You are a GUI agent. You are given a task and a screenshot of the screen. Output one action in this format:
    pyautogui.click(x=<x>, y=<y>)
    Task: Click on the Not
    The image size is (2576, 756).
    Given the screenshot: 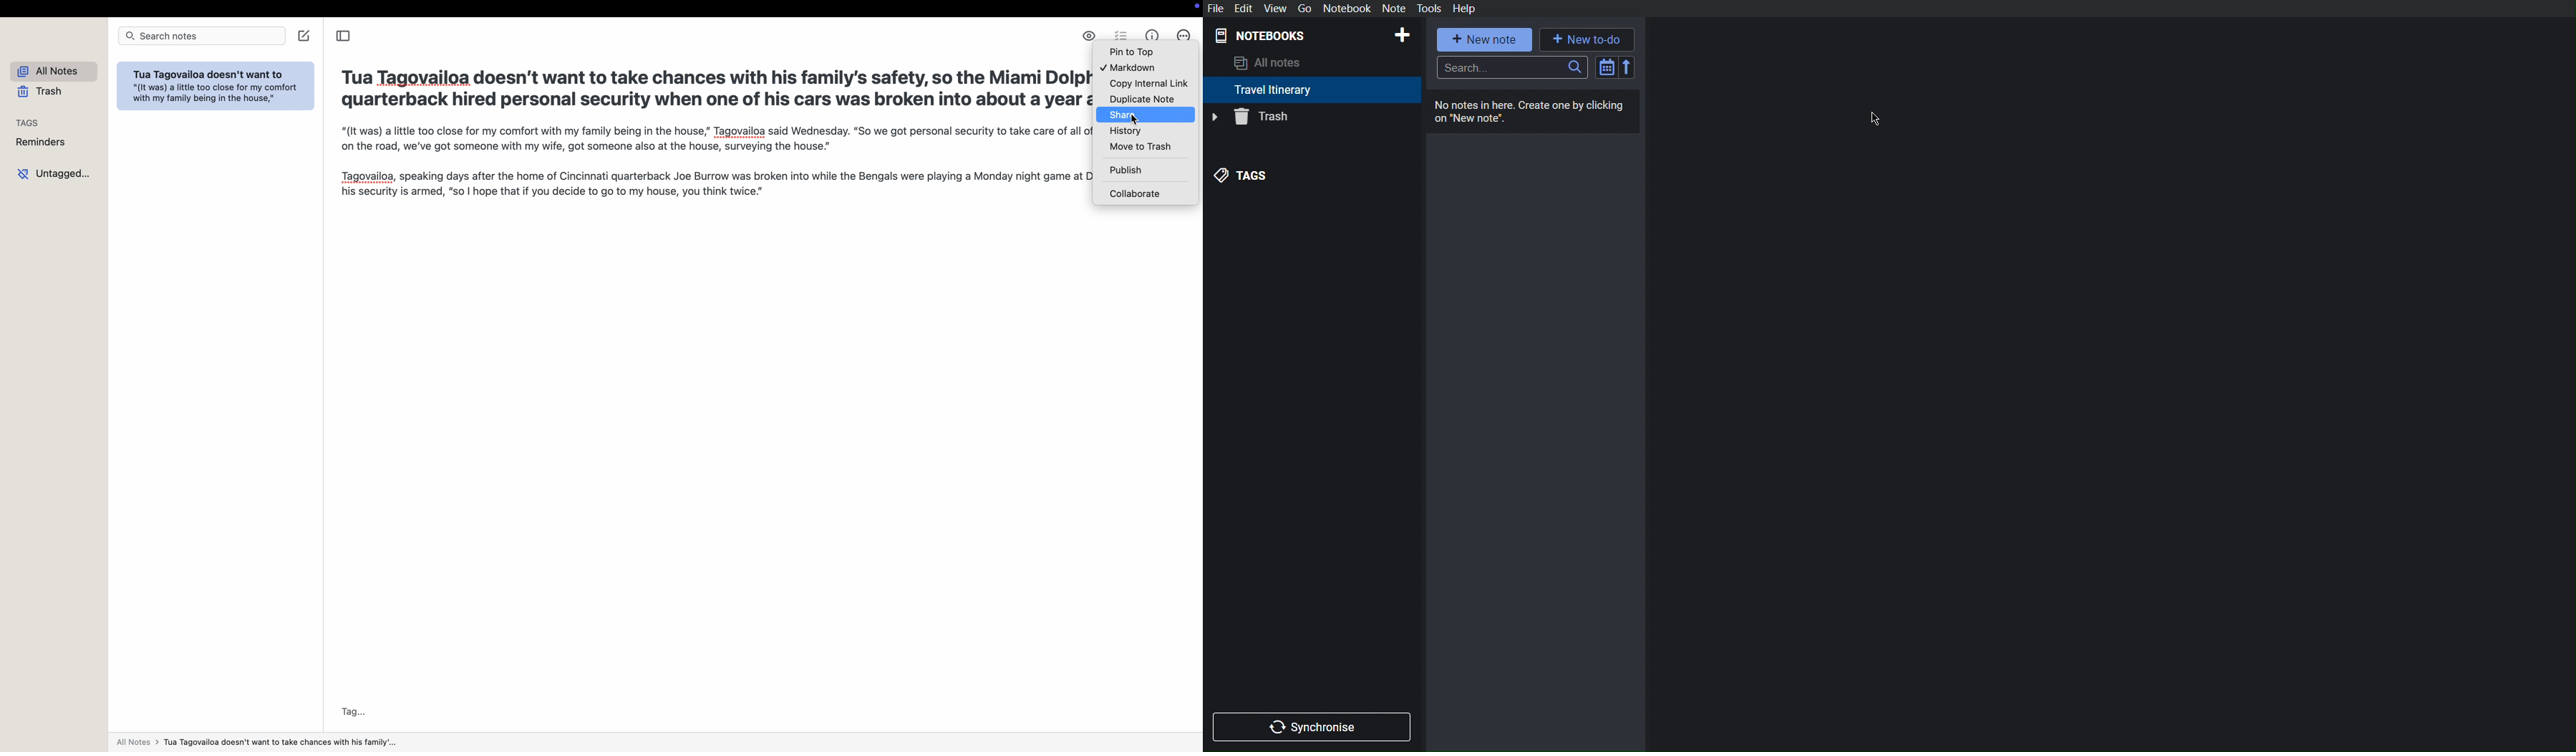 What is the action you would take?
    pyautogui.click(x=1395, y=8)
    